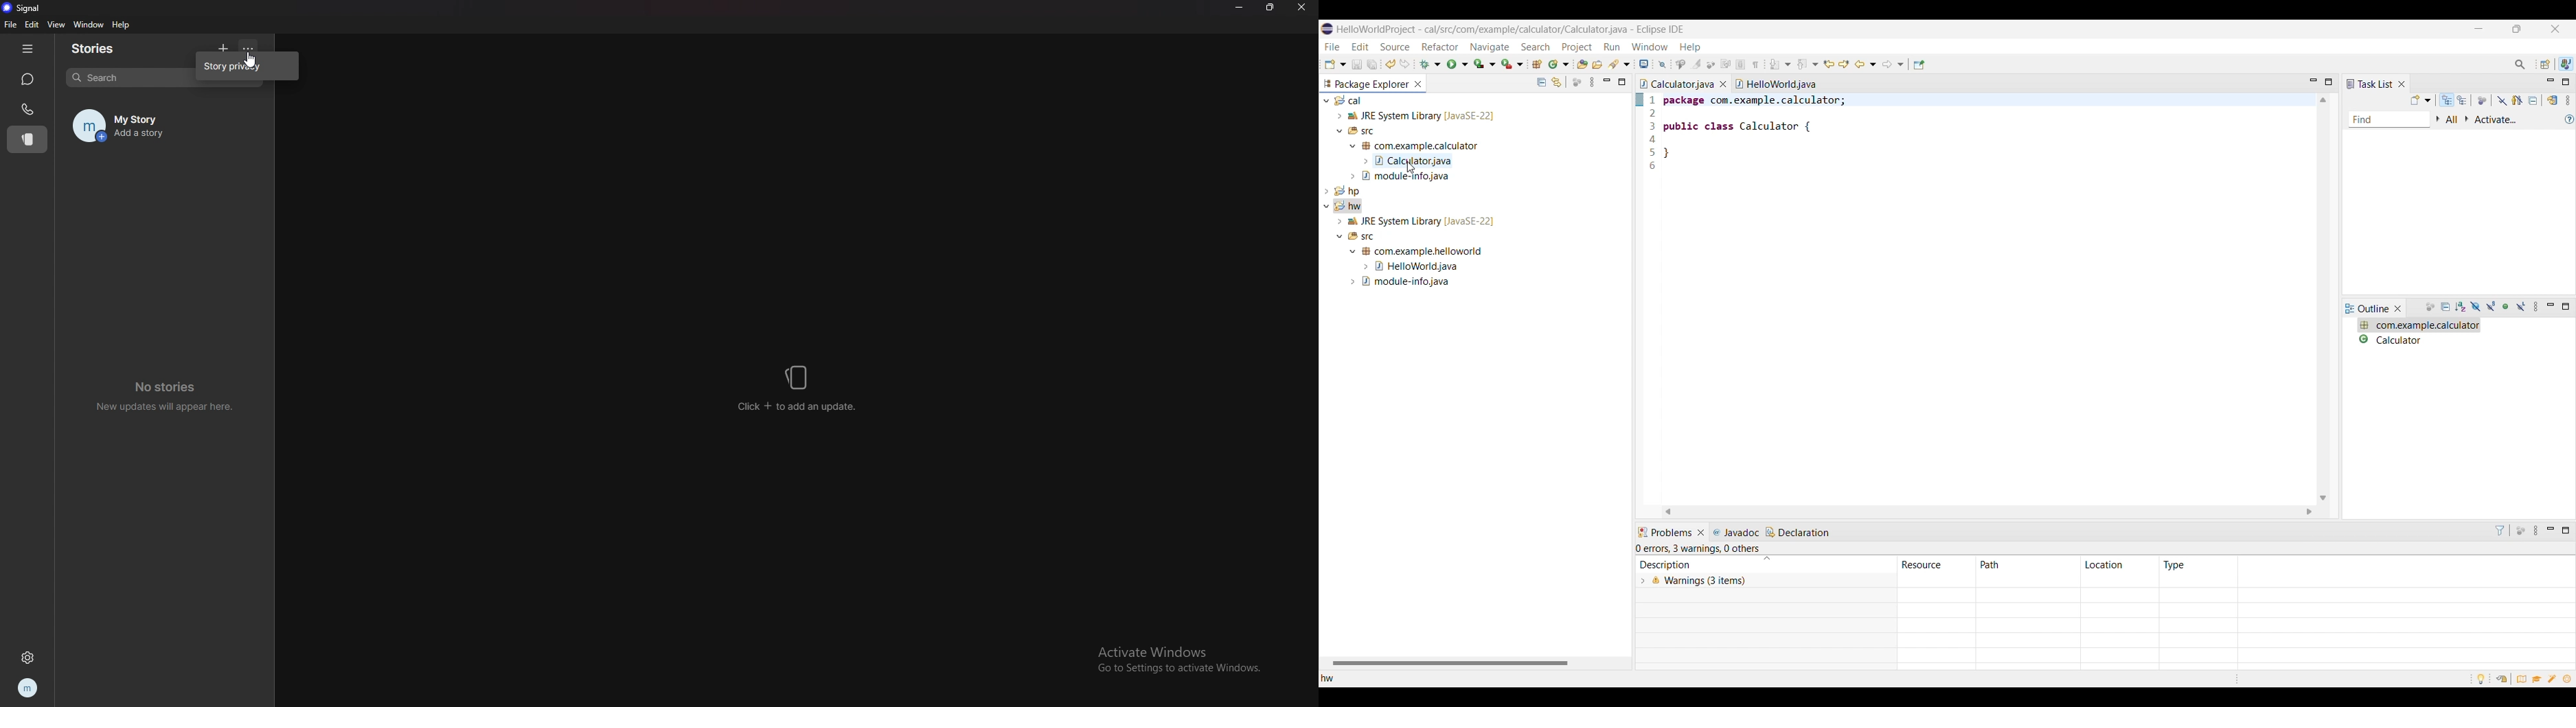  What do you see at coordinates (2554, 678) in the screenshot?
I see `Samples` at bounding box center [2554, 678].